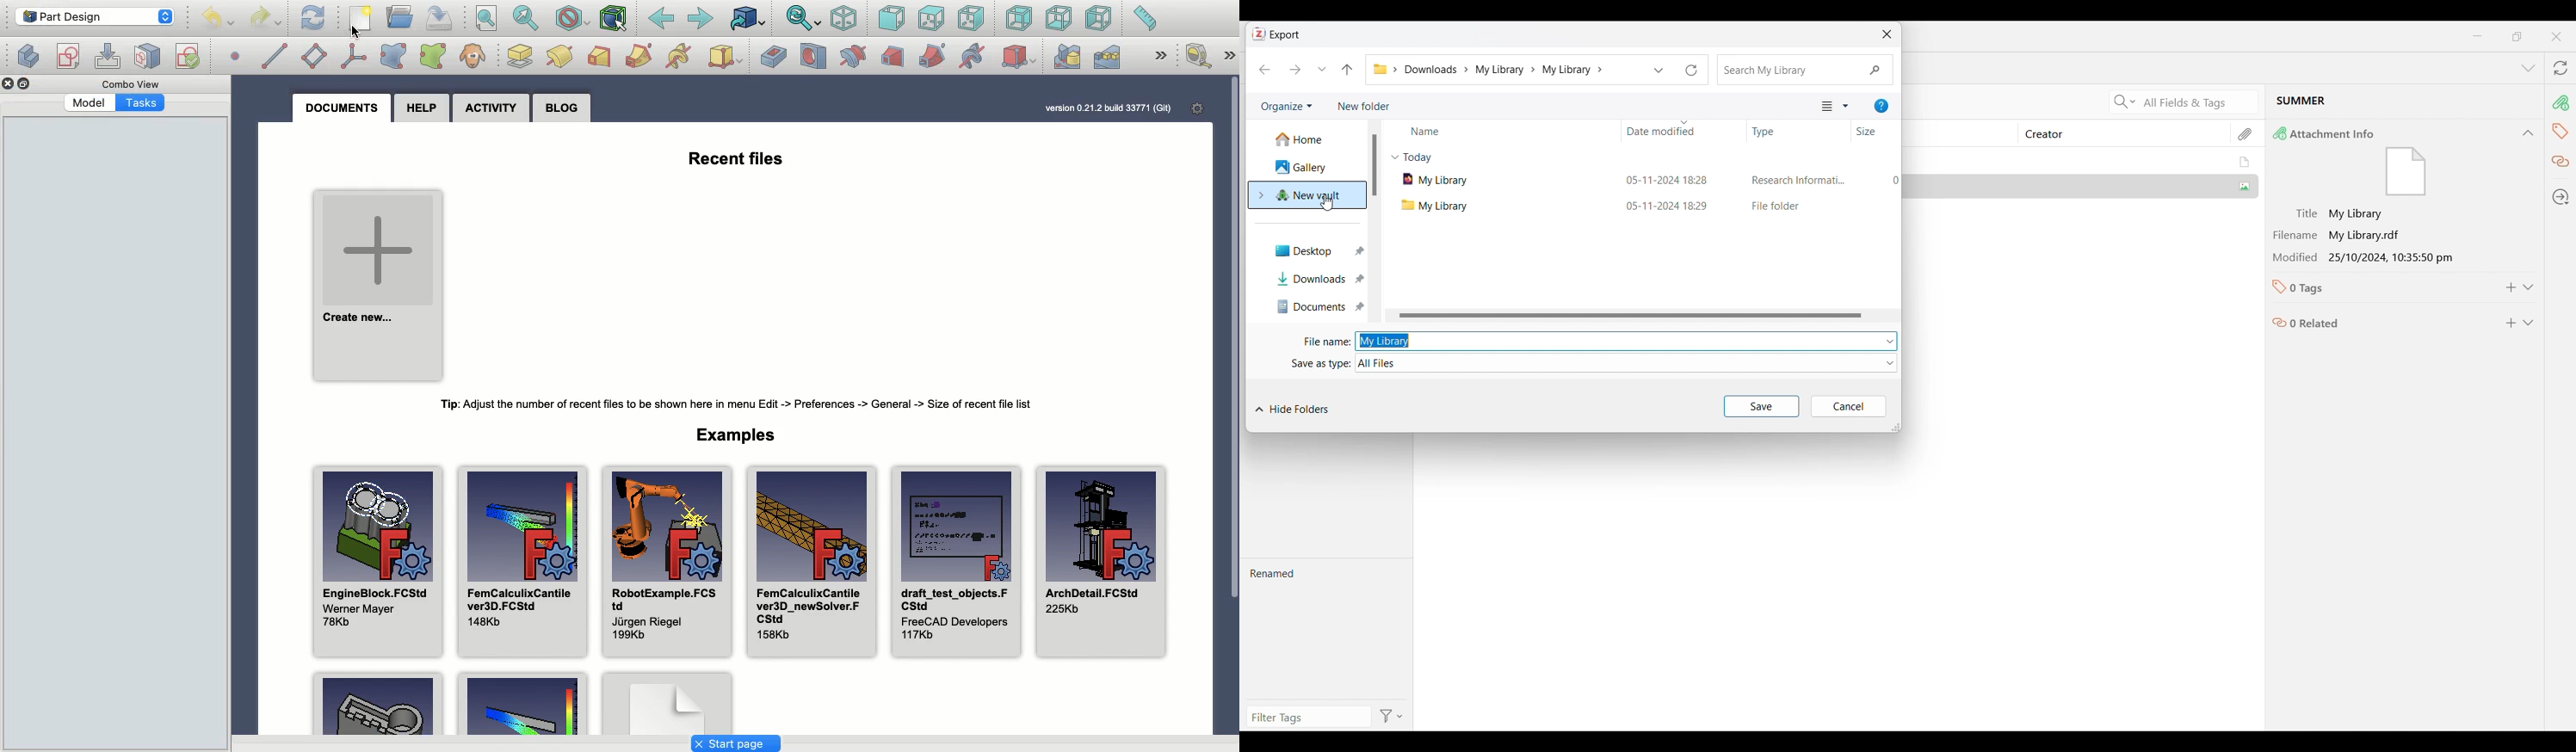 This screenshot has height=756, width=2576. I want to click on 05-11-2024 18:28 Research informati, so click(1762, 180).